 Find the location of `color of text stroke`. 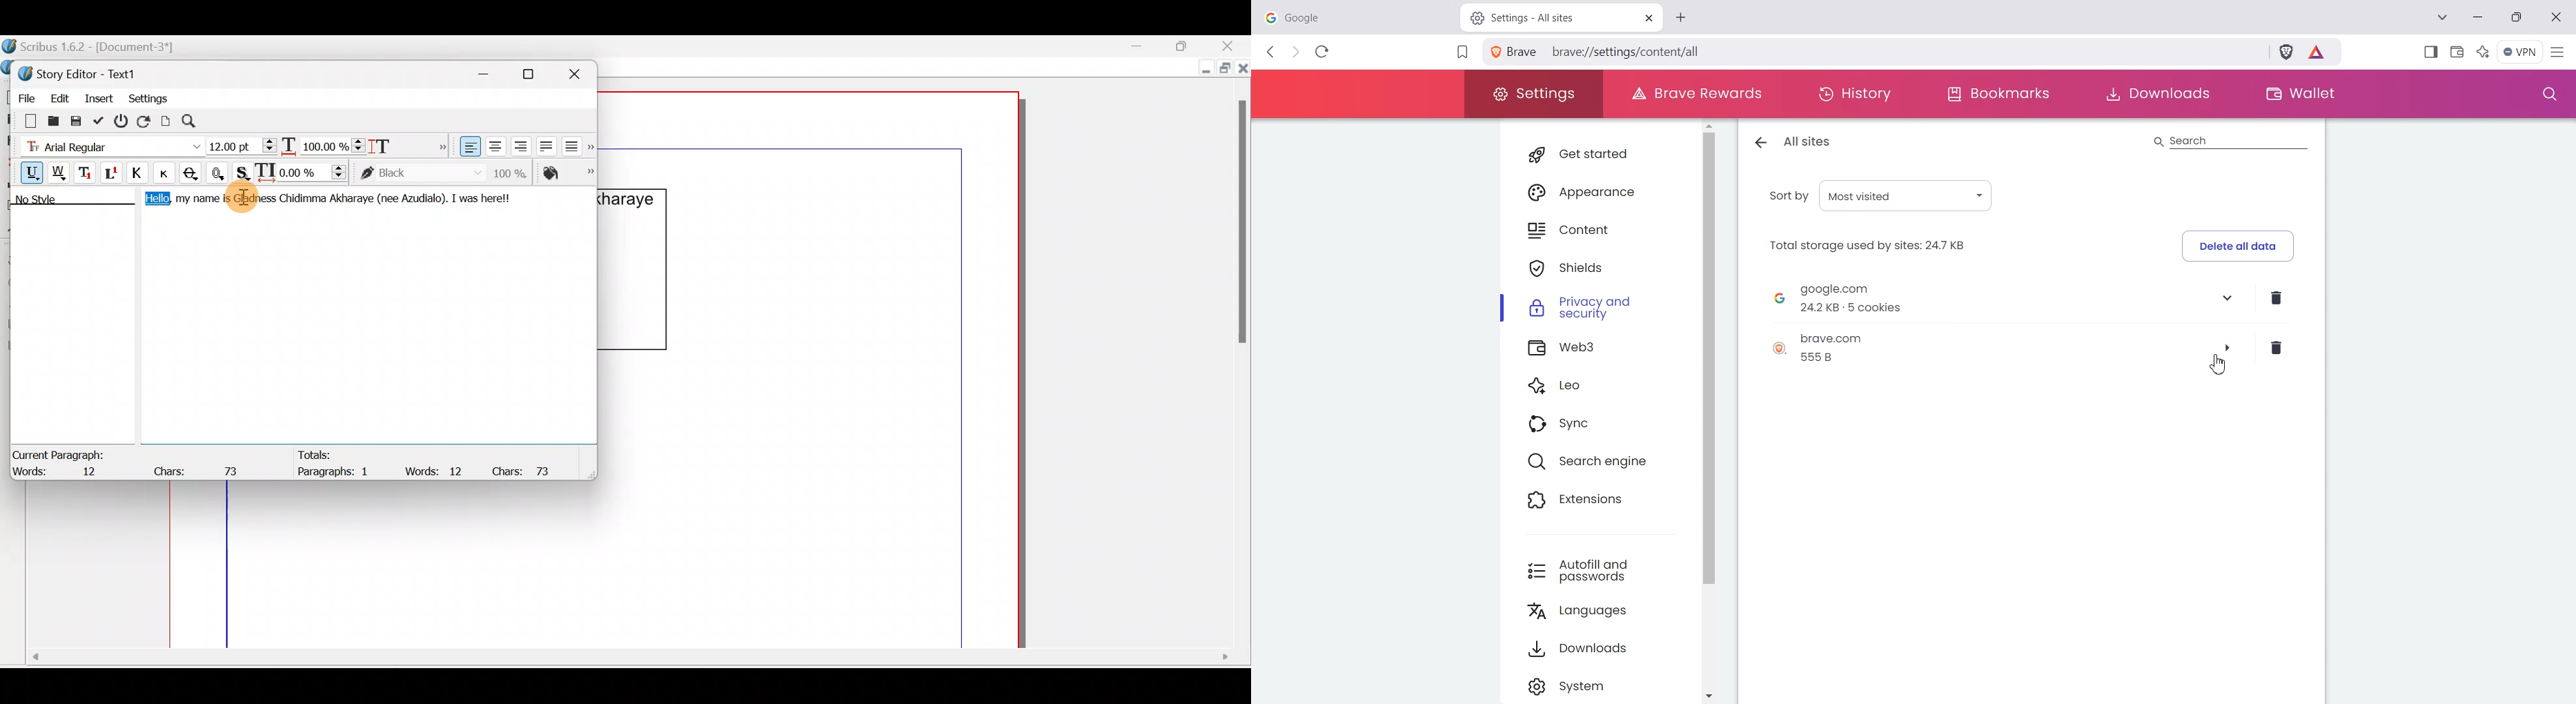

color of text stroke is located at coordinates (421, 173).